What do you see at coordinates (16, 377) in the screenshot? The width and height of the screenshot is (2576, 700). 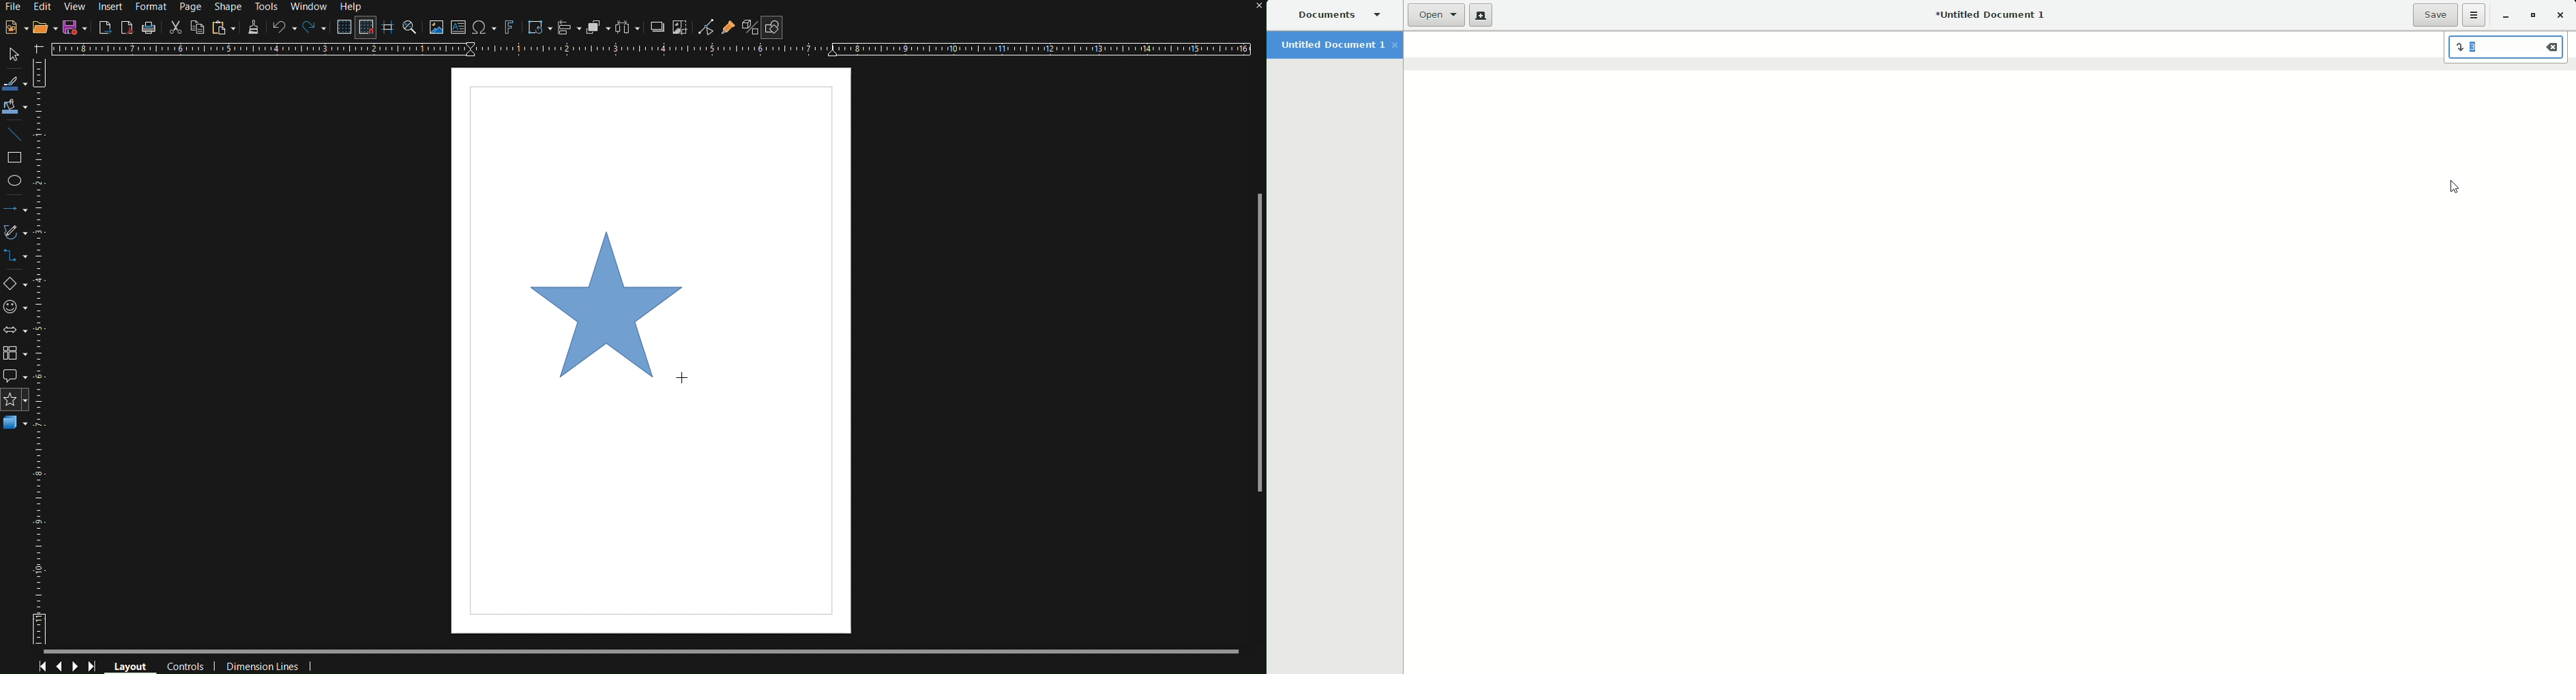 I see `Callout Shapes` at bounding box center [16, 377].